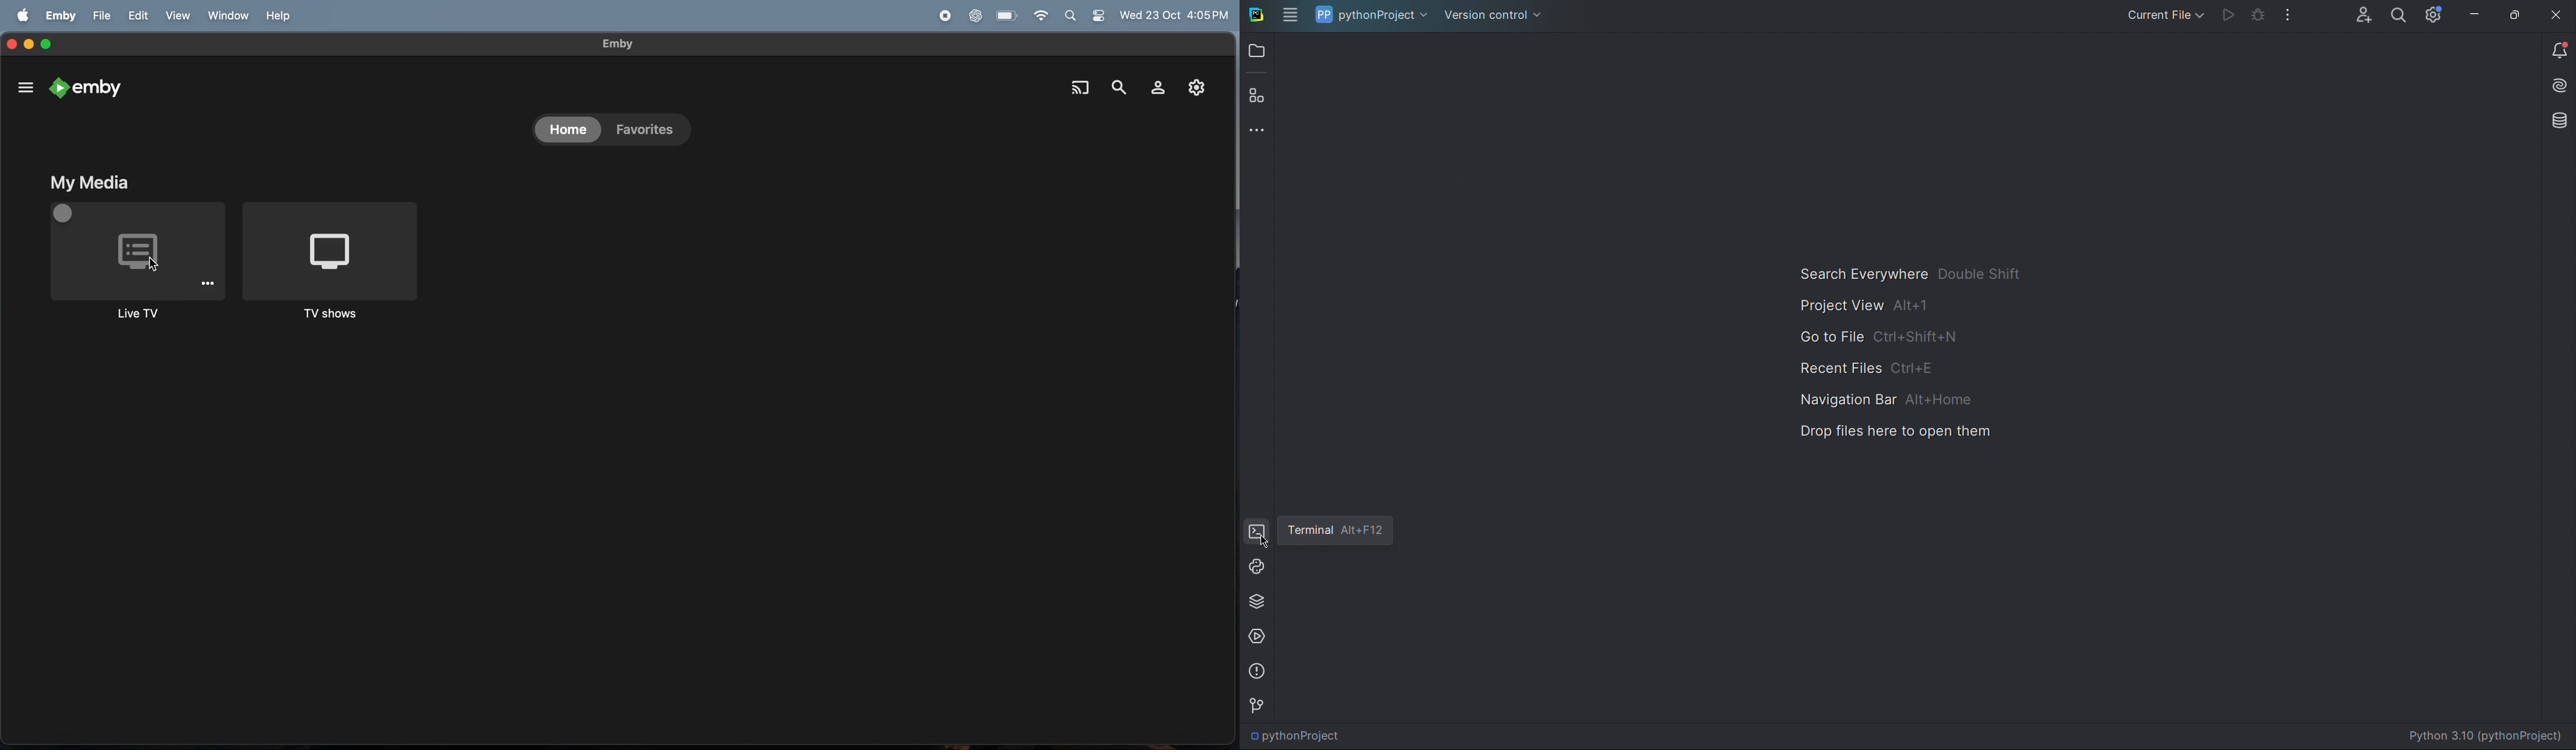 This screenshot has width=2576, height=756. What do you see at coordinates (1258, 636) in the screenshot?
I see `Services` at bounding box center [1258, 636].